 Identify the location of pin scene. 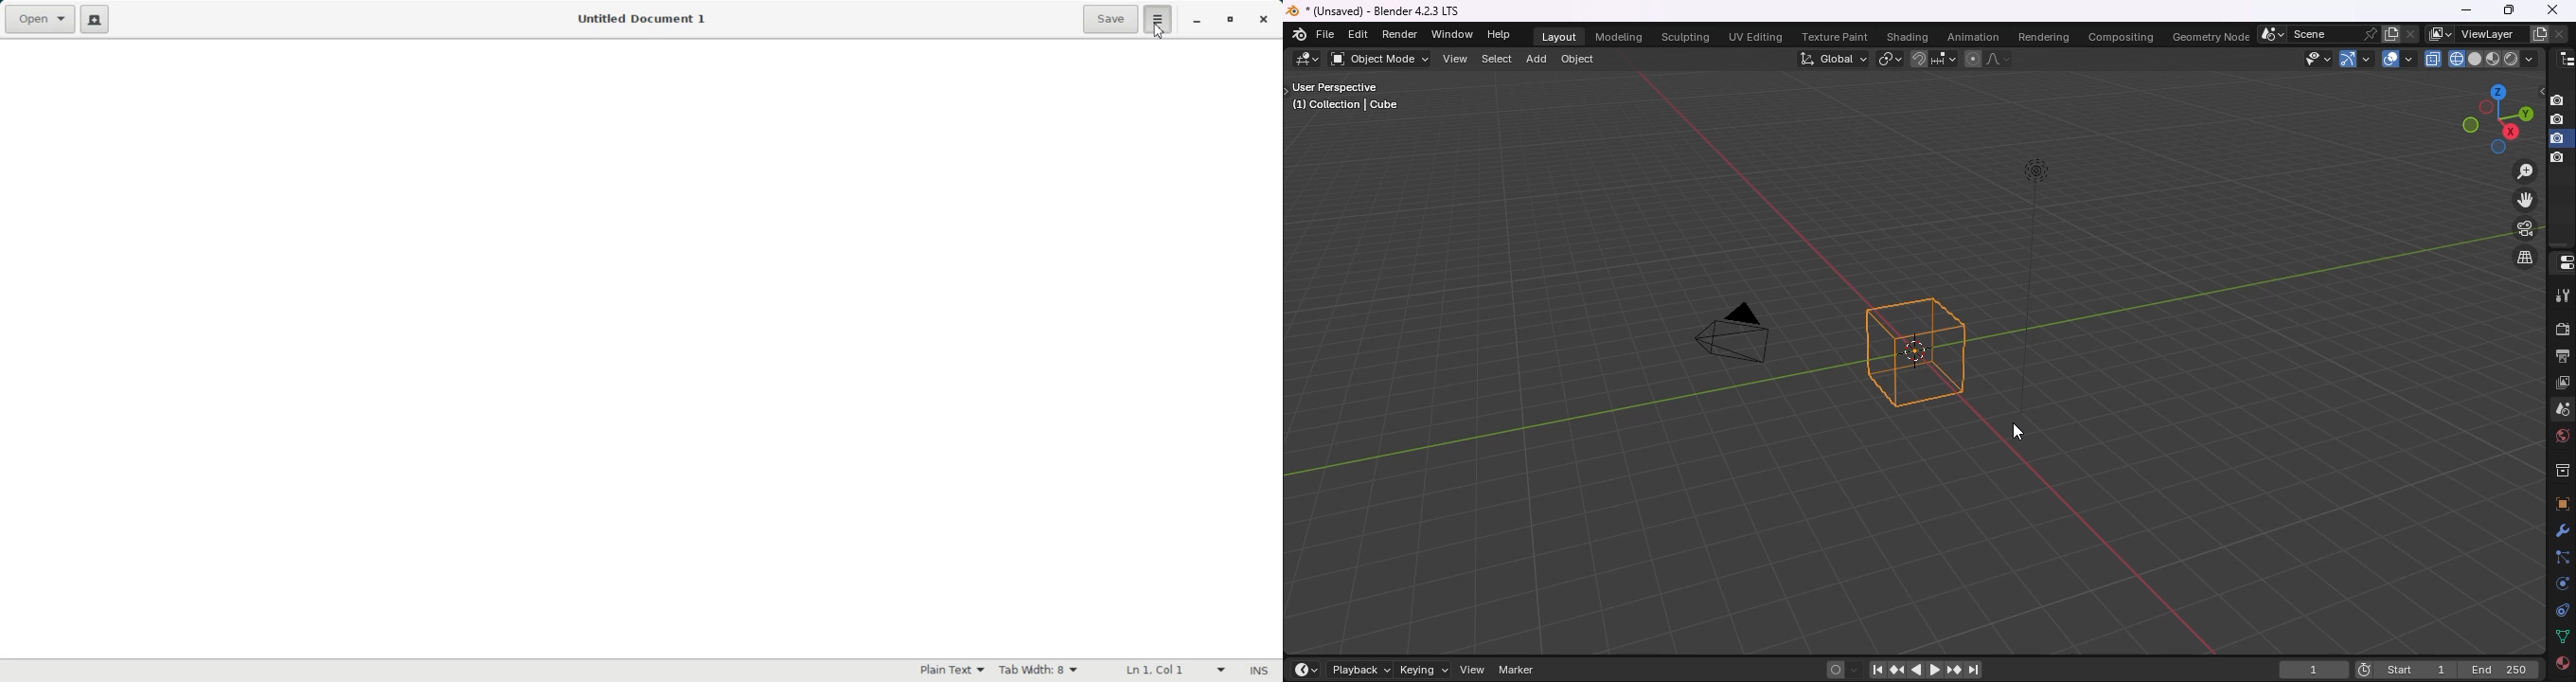
(2370, 33).